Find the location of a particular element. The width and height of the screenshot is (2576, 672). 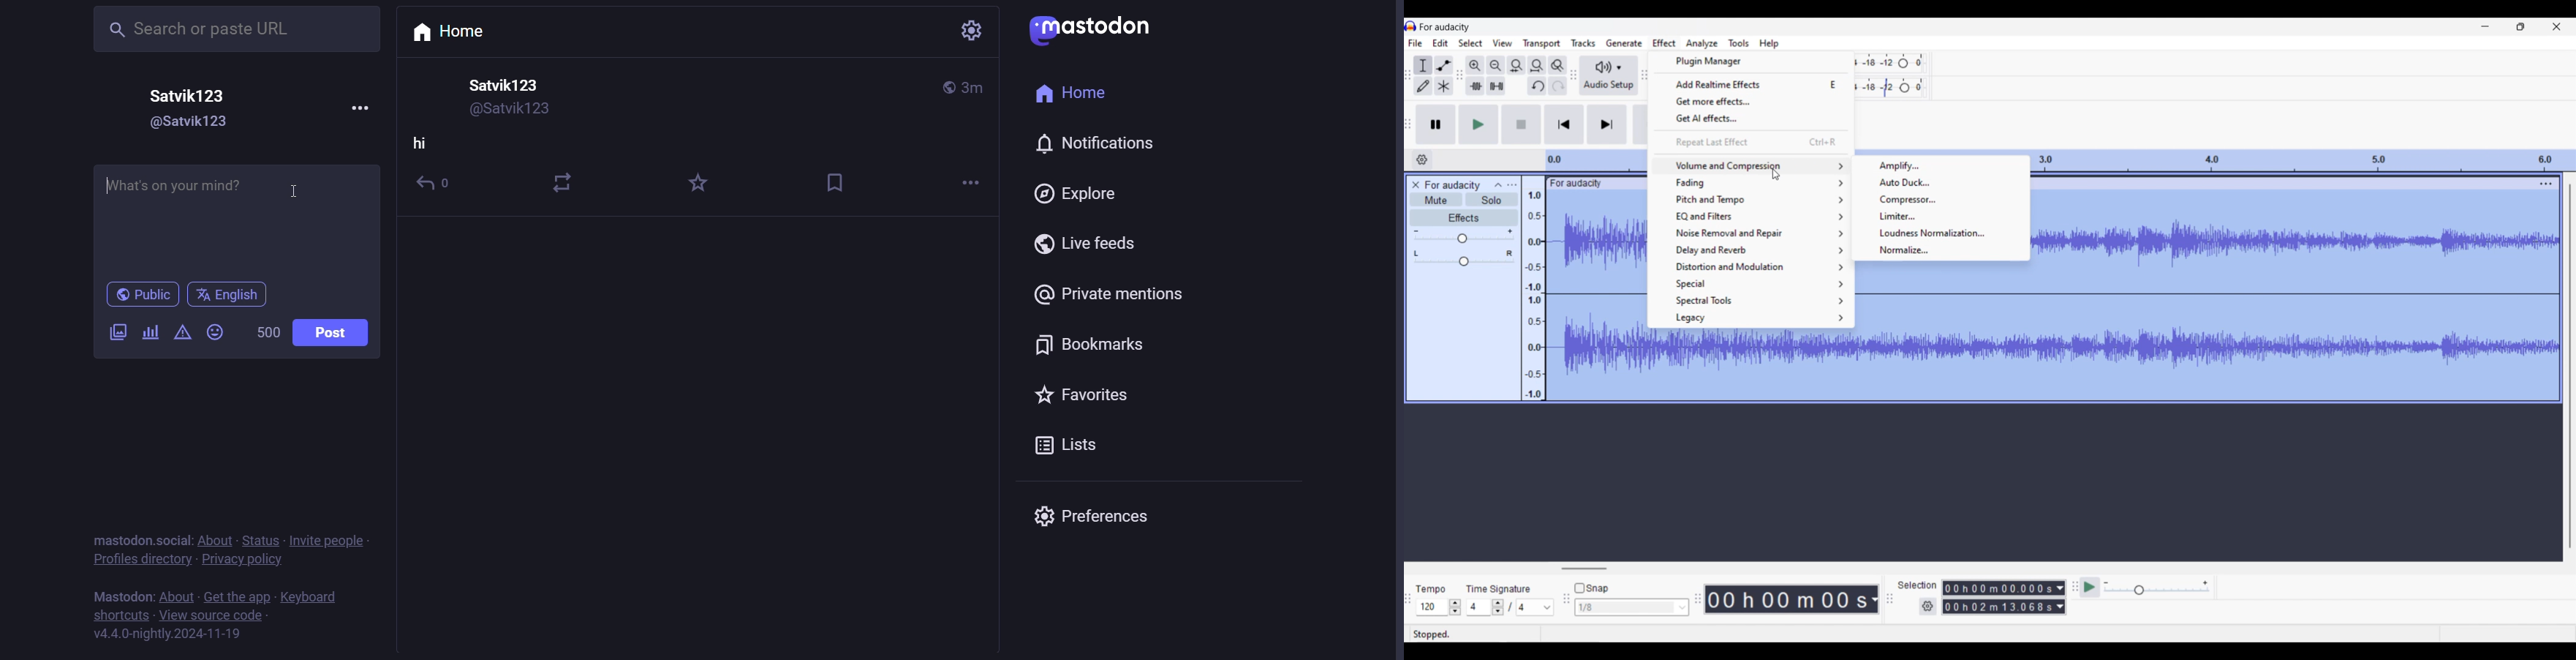

word limit is located at coordinates (268, 331).